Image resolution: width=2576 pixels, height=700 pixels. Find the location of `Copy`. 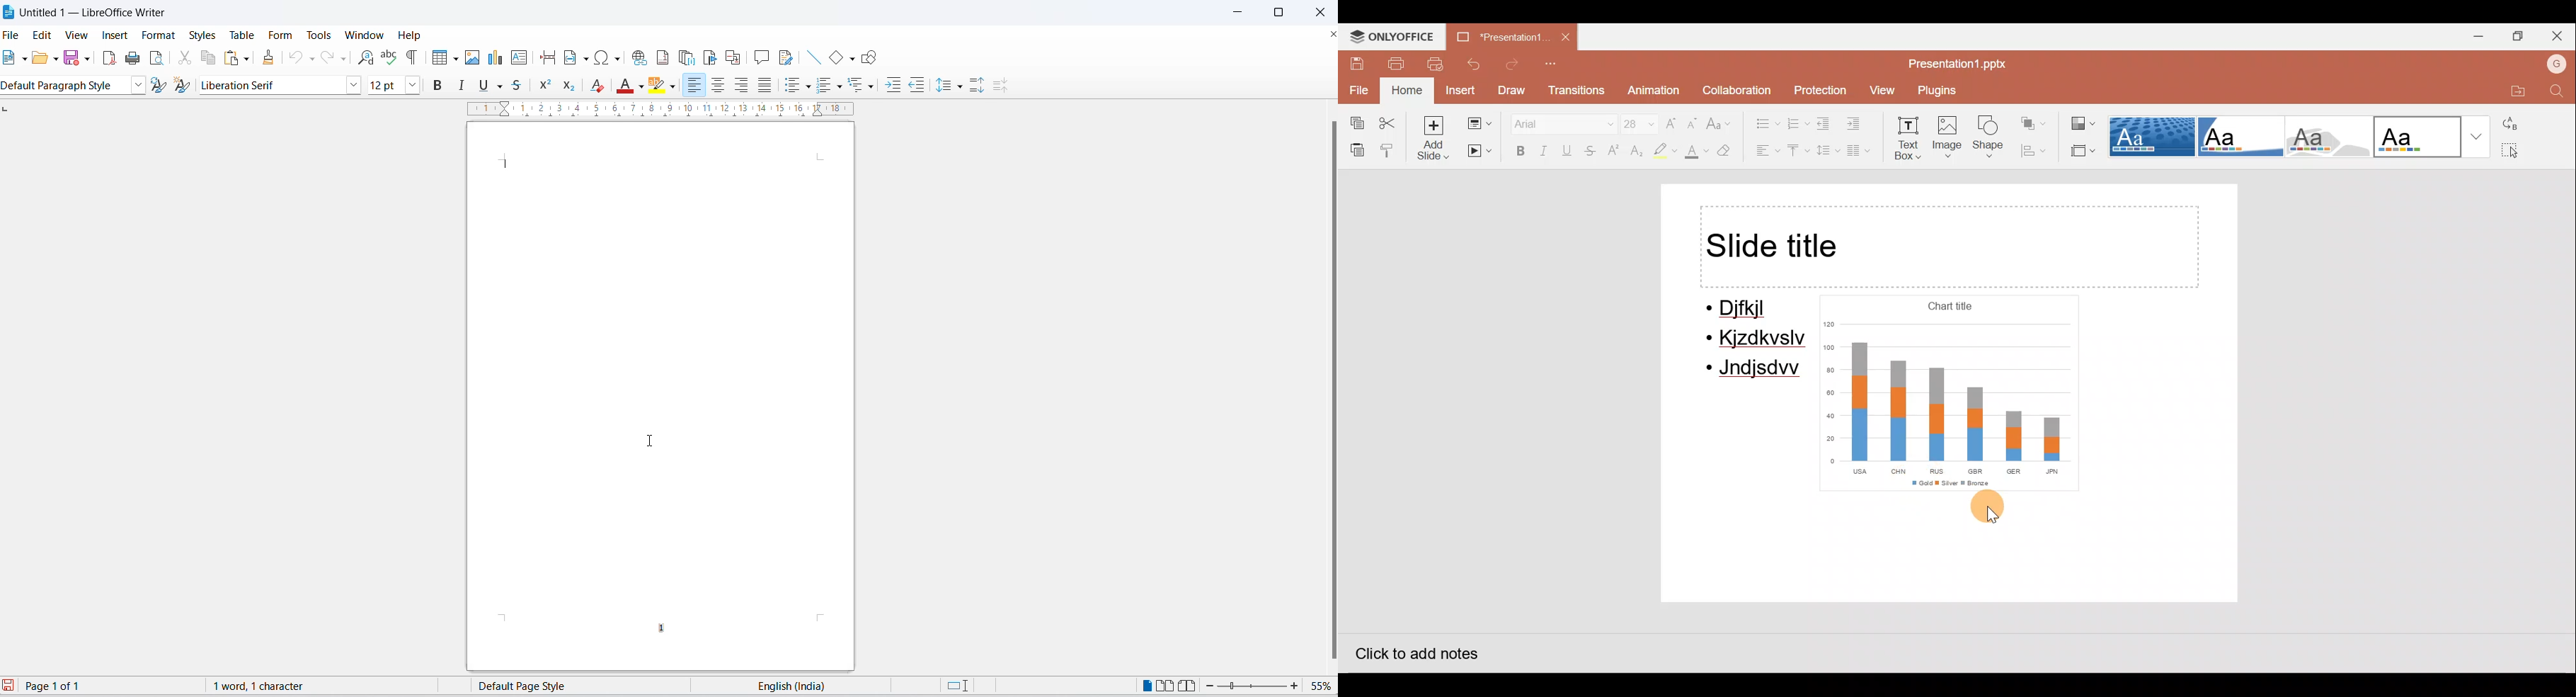

Copy is located at coordinates (1353, 120).